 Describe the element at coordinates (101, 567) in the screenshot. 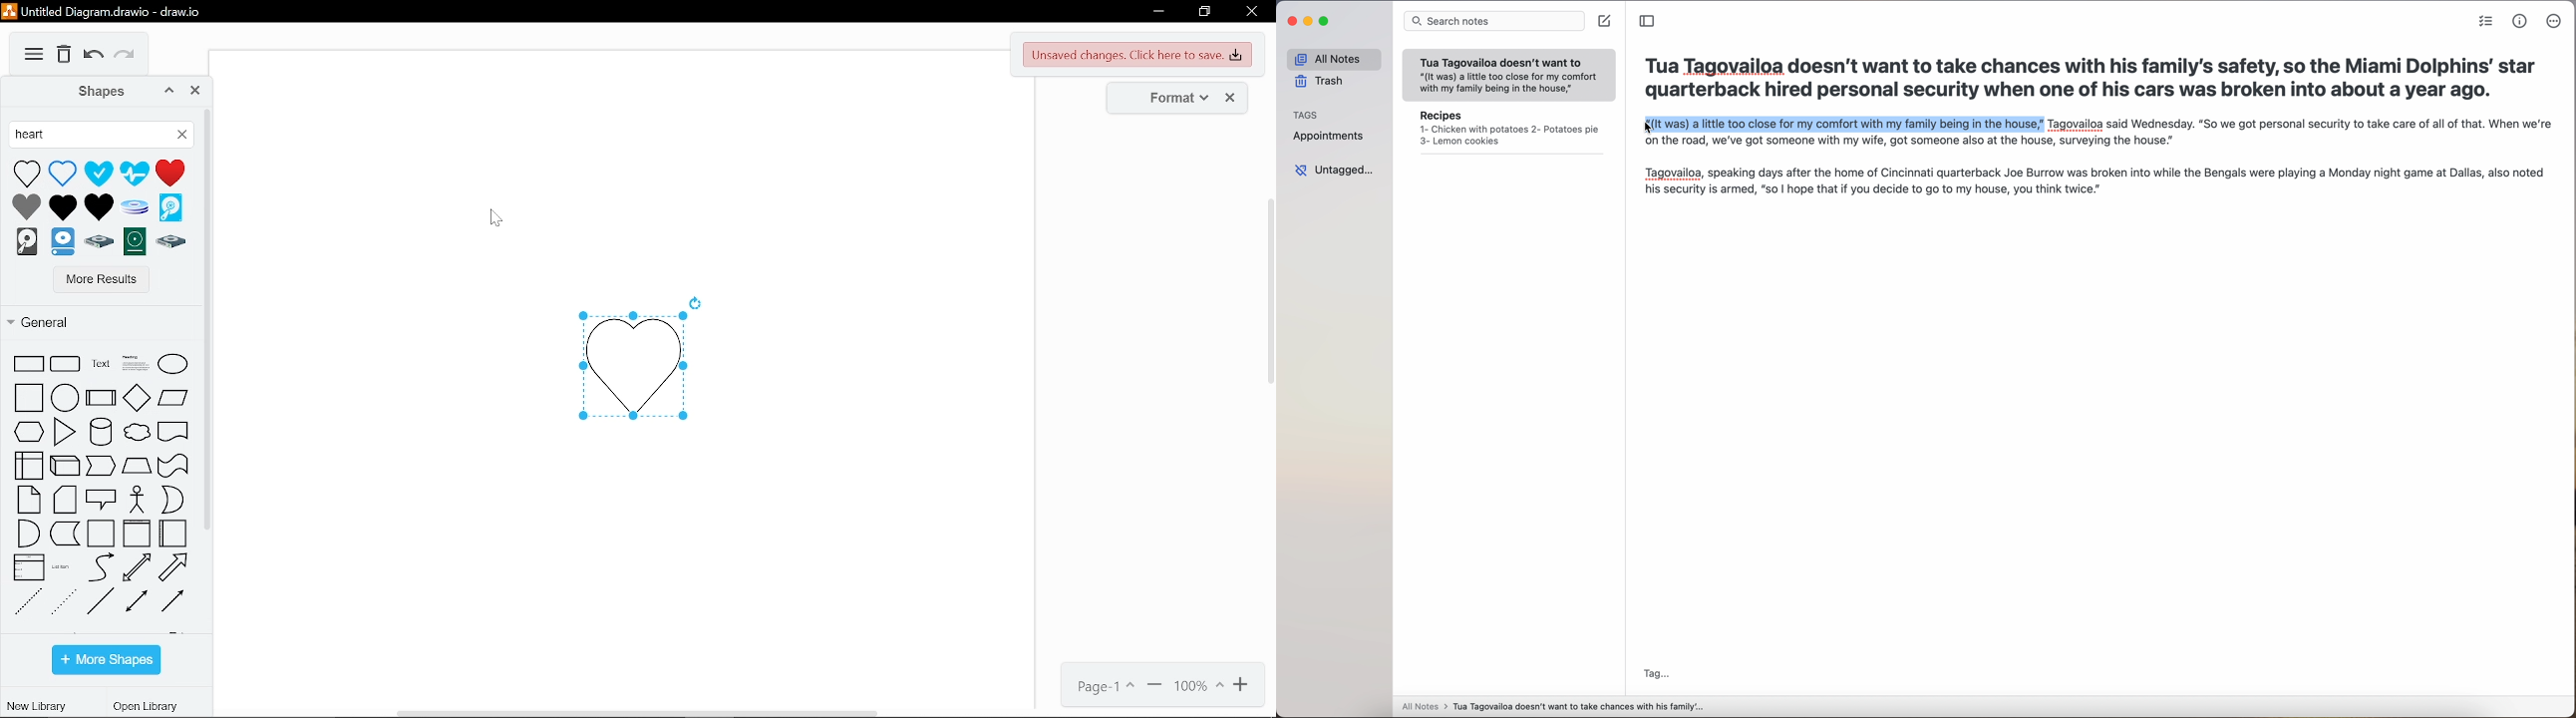

I see `curve` at that location.